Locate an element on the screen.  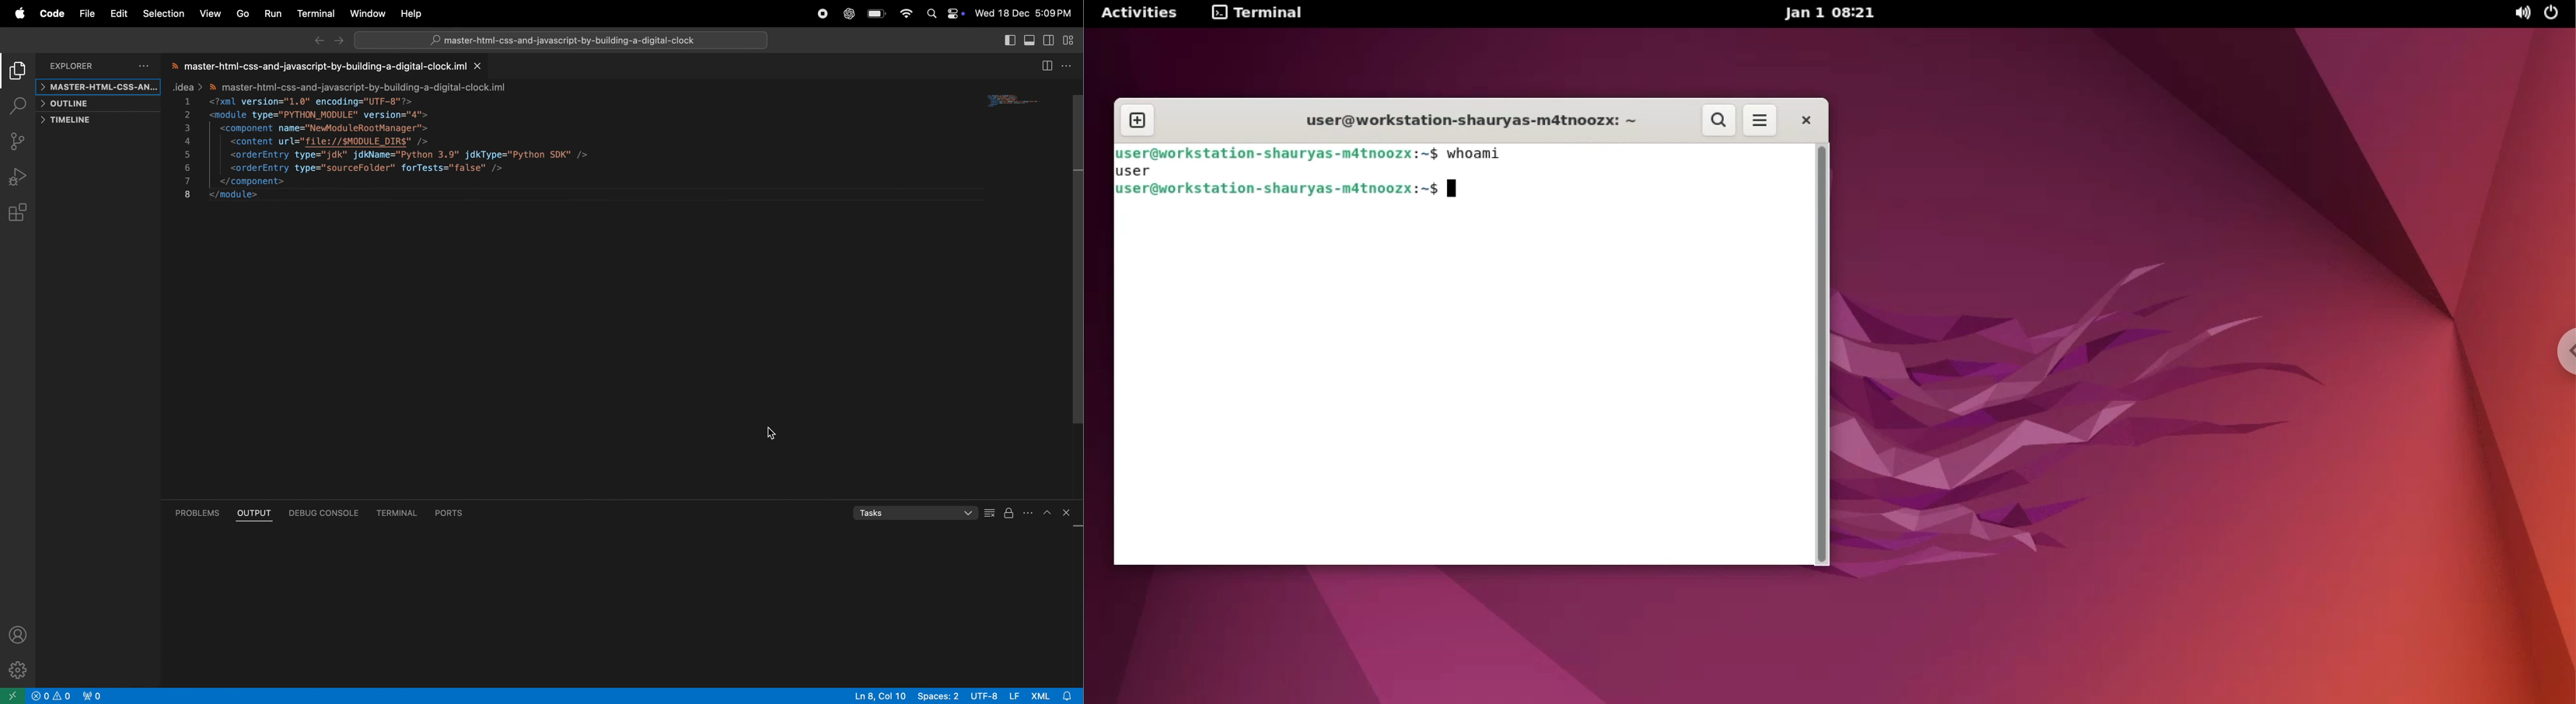
view port is located at coordinates (91, 696).